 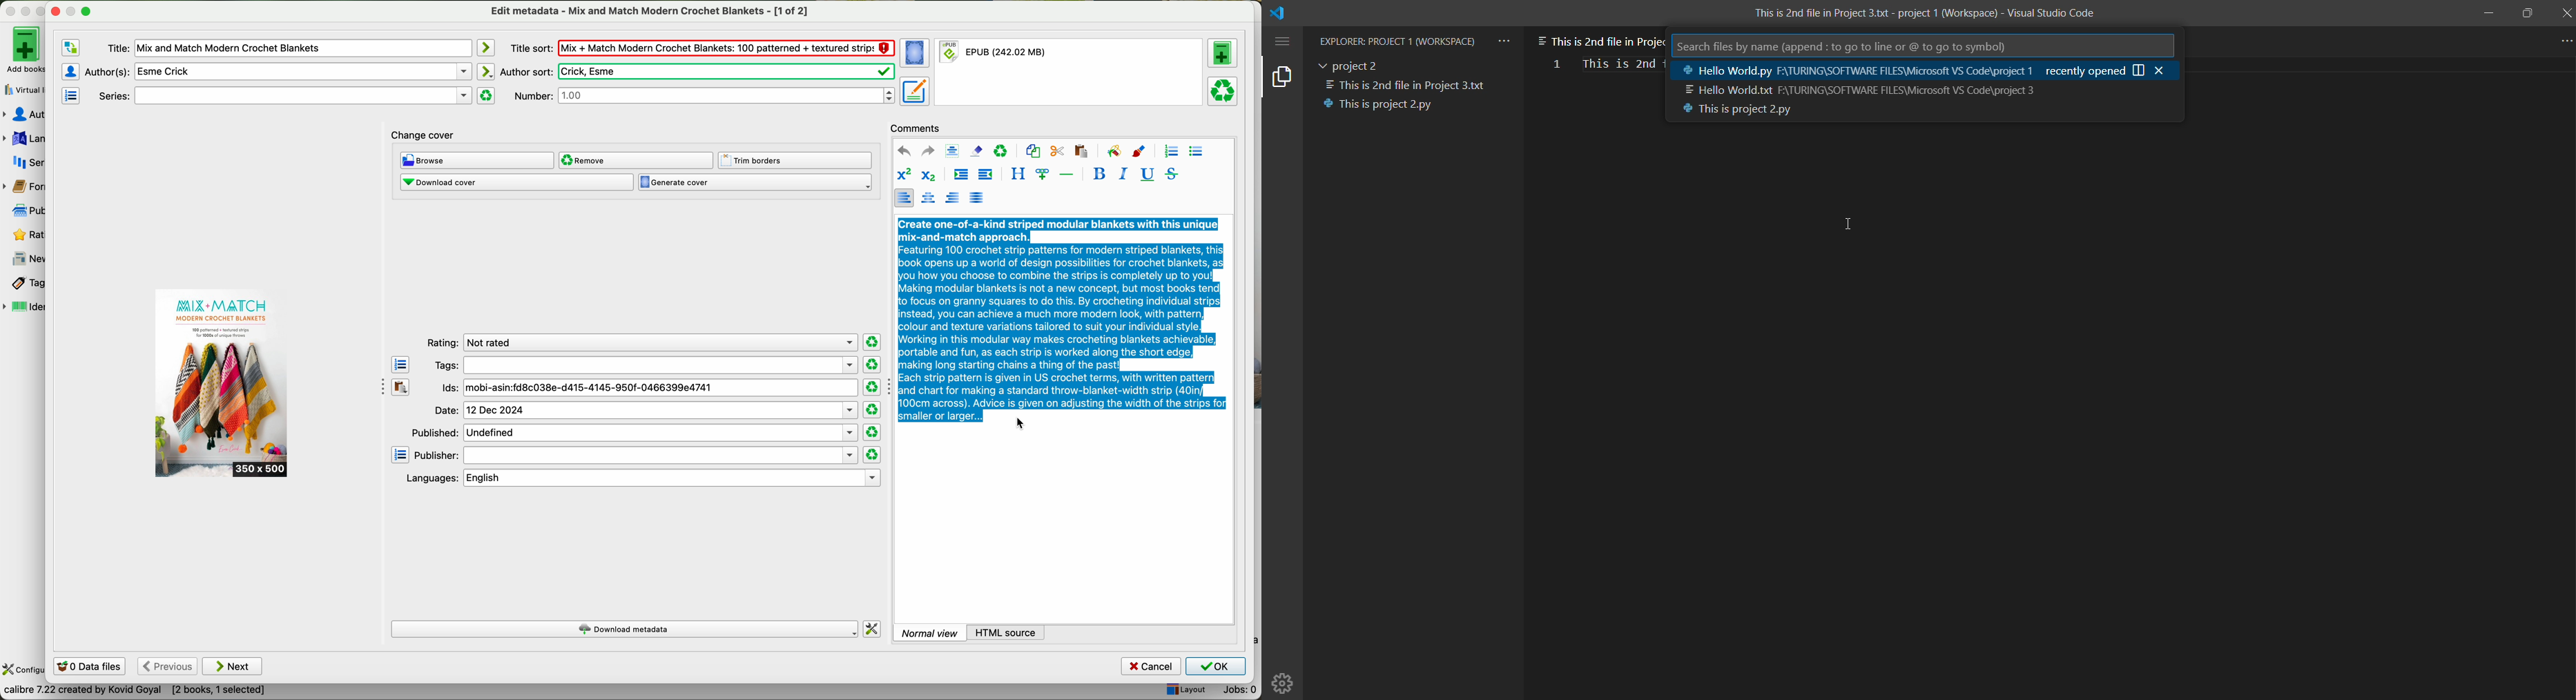 What do you see at coordinates (1114, 151) in the screenshot?
I see `background color` at bounding box center [1114, 151].